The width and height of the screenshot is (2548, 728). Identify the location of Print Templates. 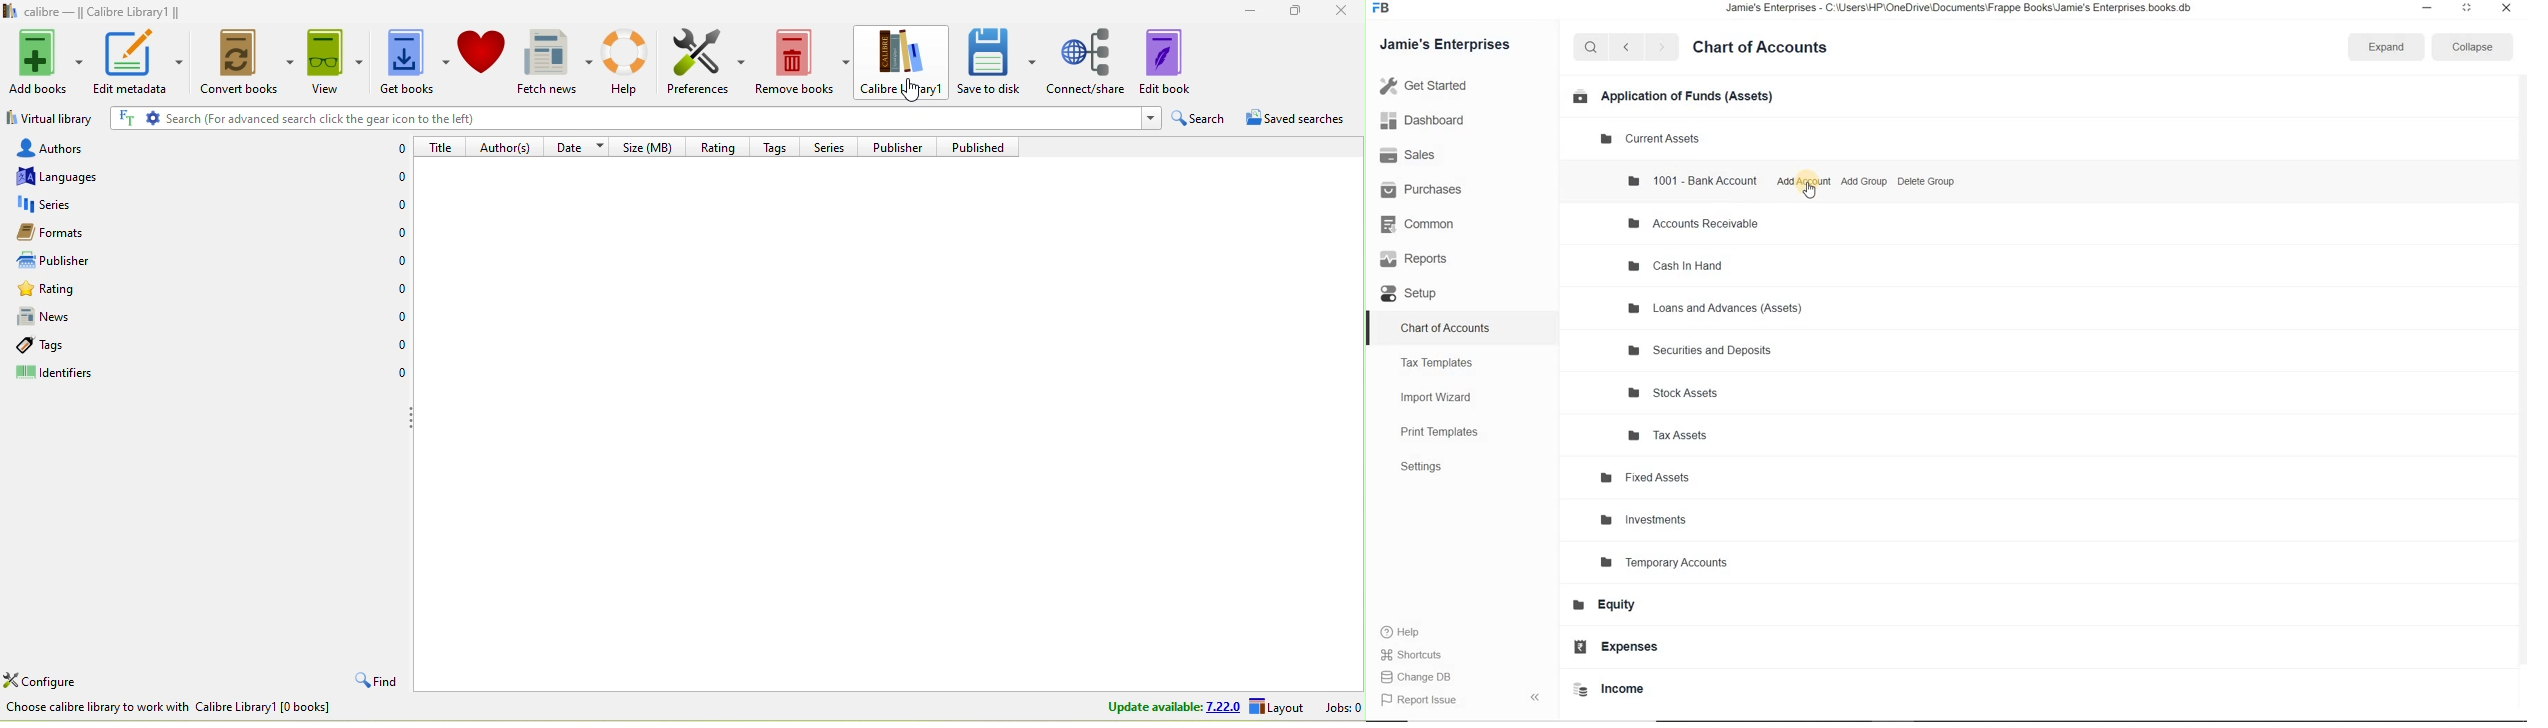
(1447, 433).